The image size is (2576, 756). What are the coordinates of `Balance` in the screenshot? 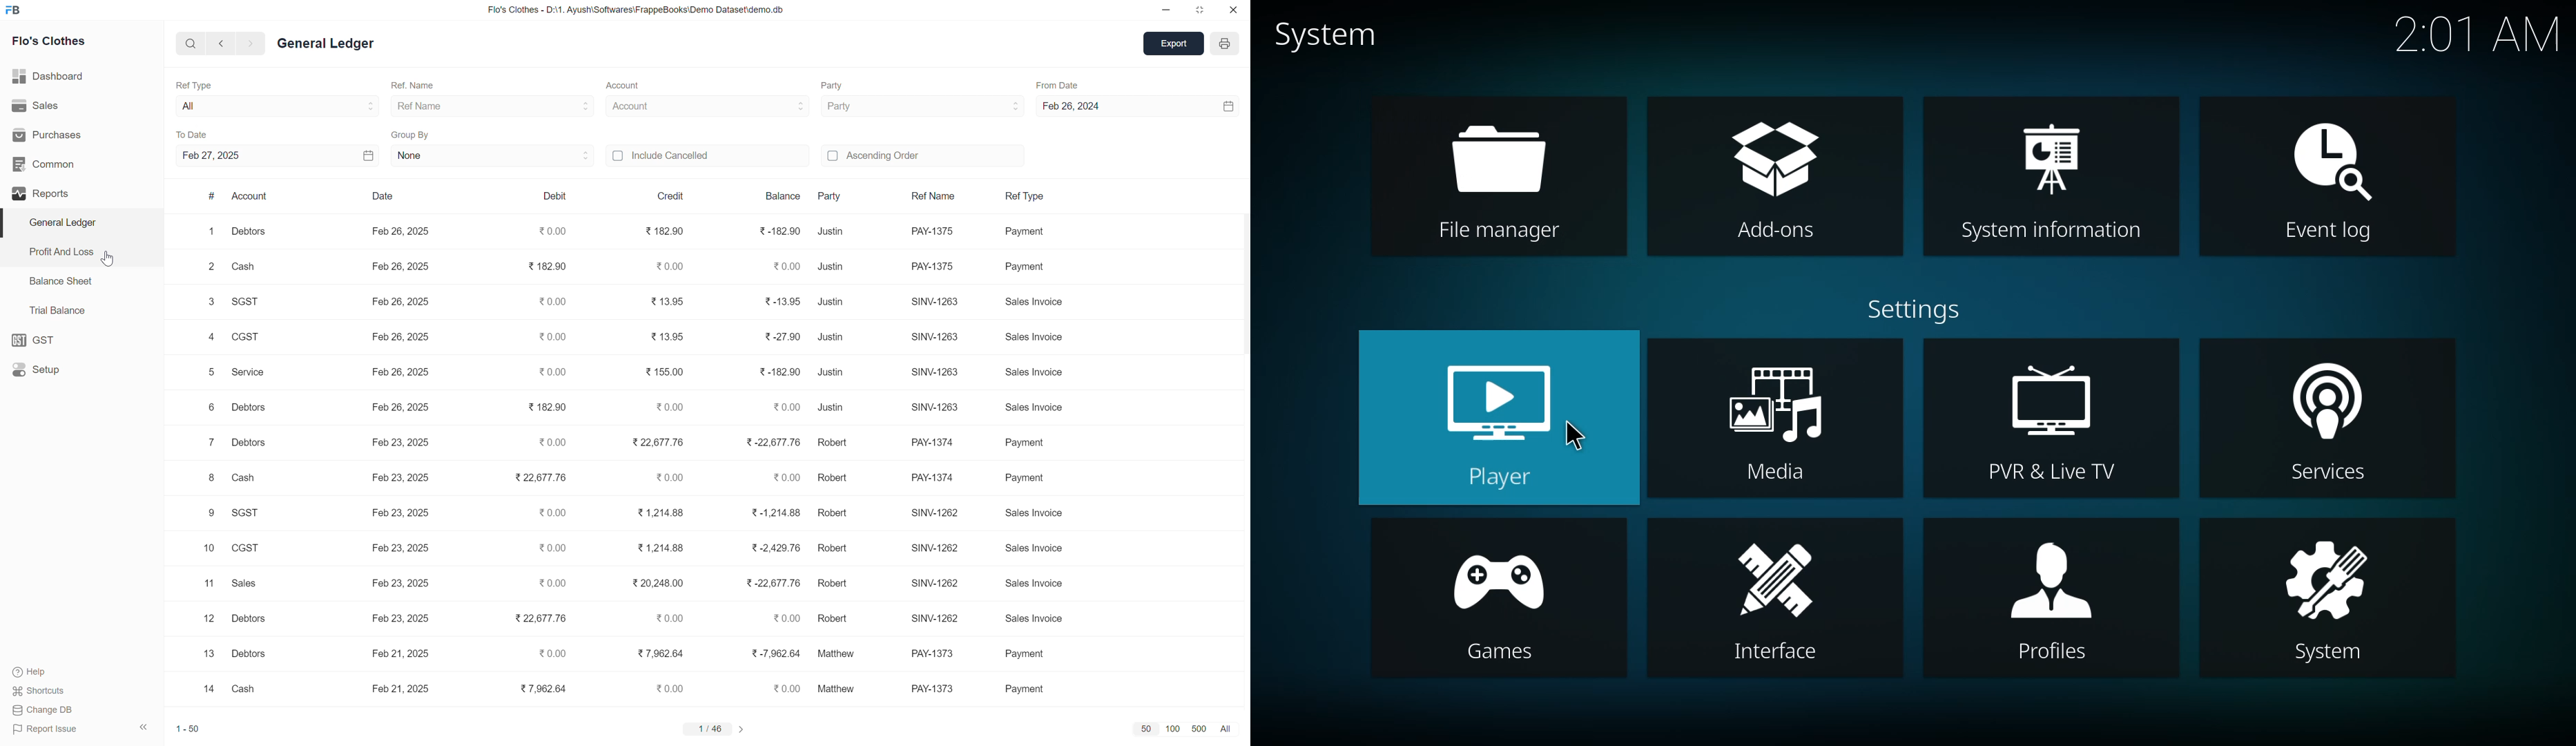 It's located at (777, 194).